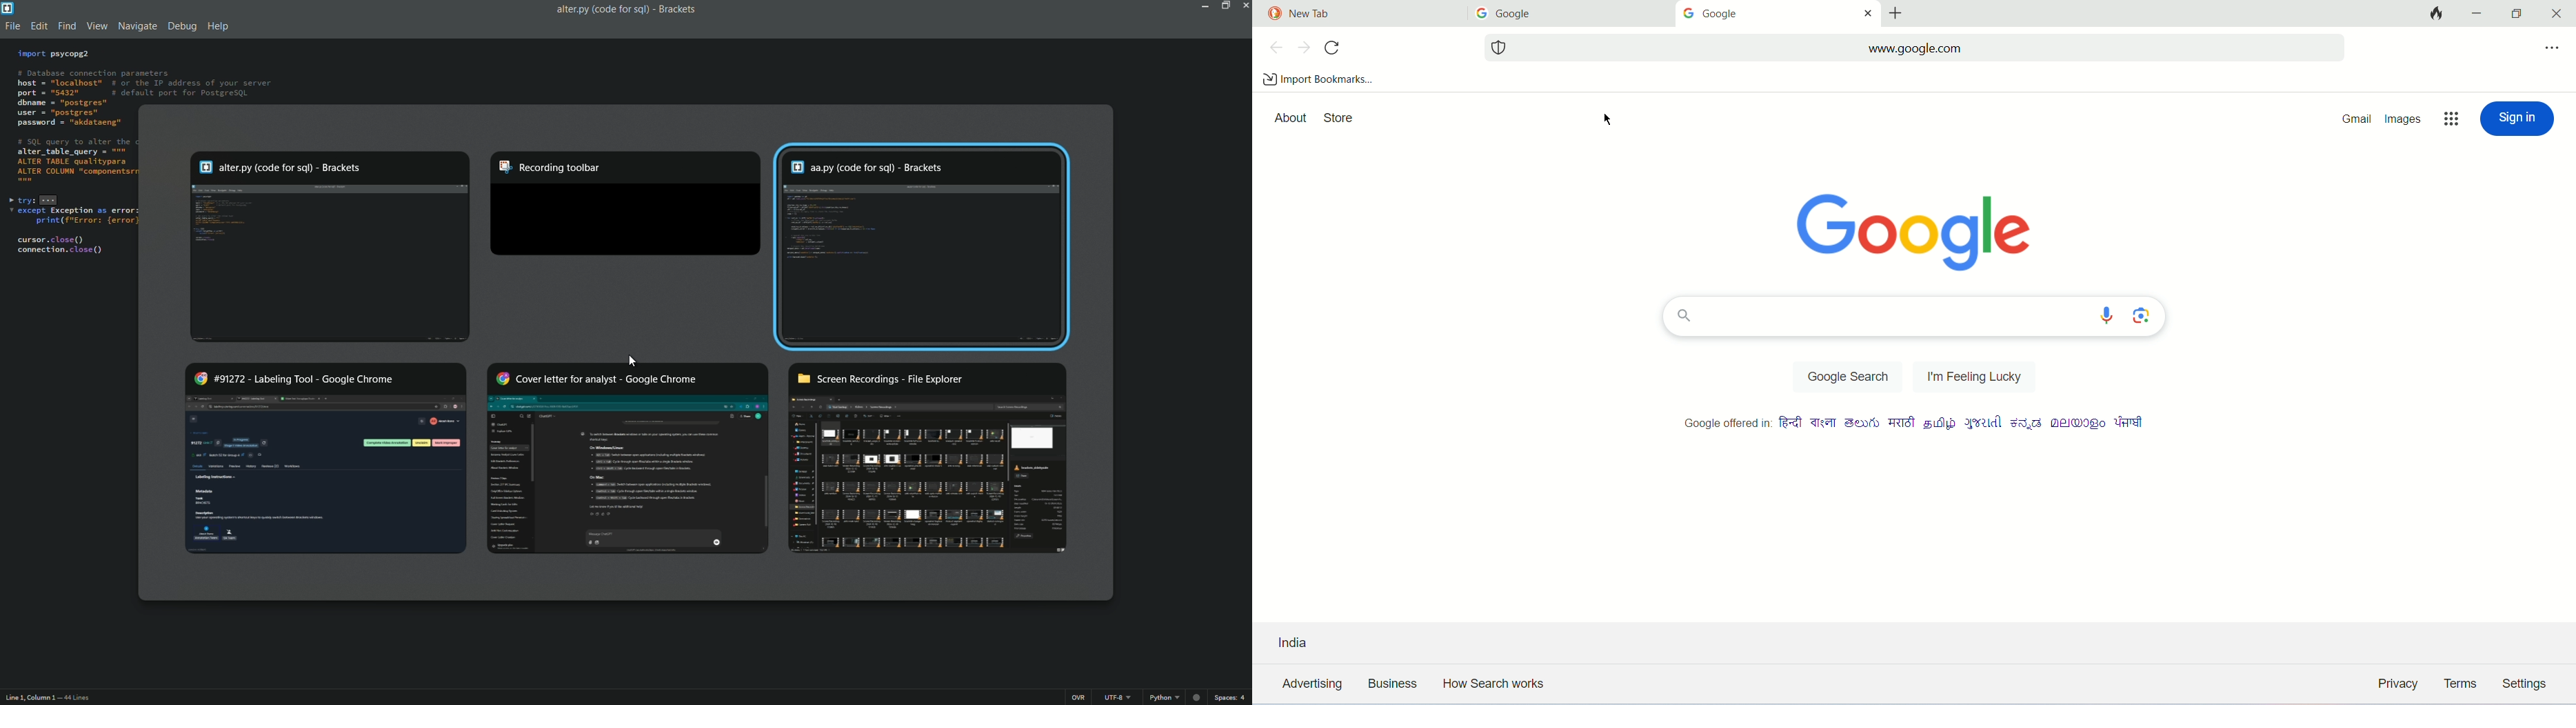 The image size is (2576, 728). What do you see at coordinates (1725, 423) in the screenshot?
I see `google offered in` at bounding box center [1725, 423].